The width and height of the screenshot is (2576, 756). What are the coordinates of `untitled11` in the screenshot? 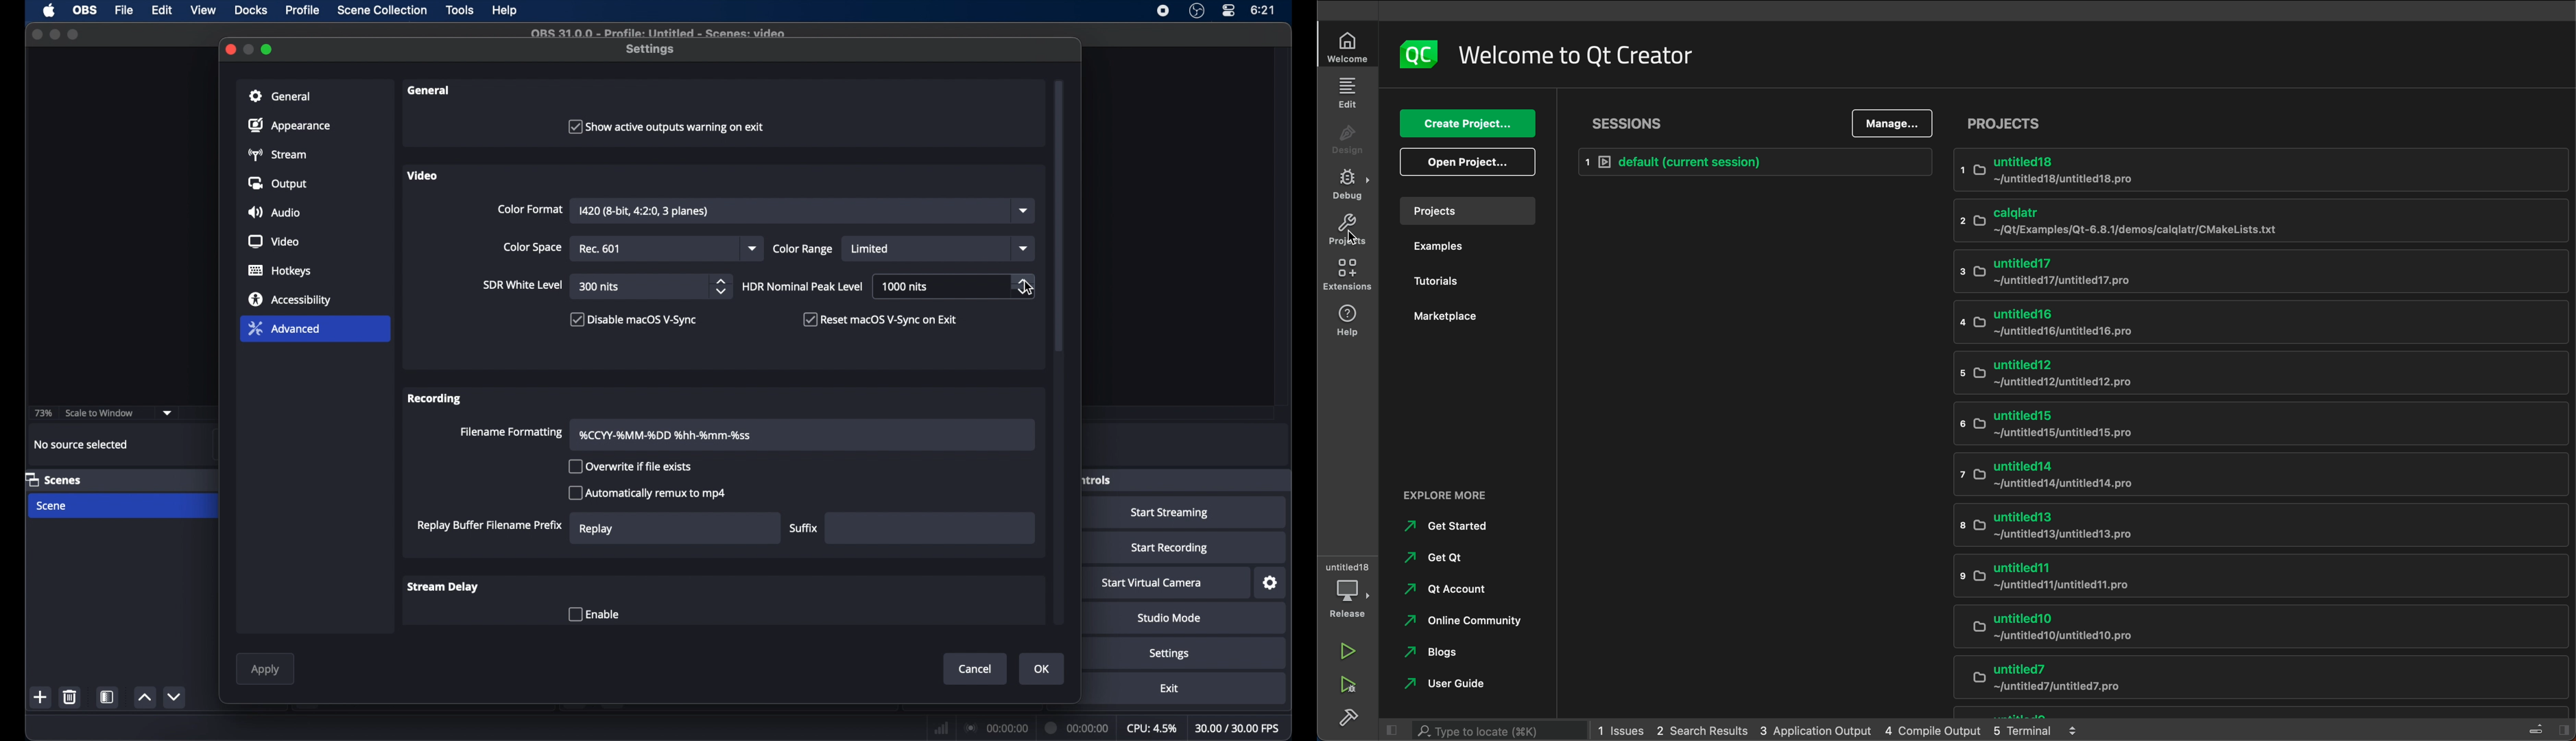 It's located at (2253, 572).